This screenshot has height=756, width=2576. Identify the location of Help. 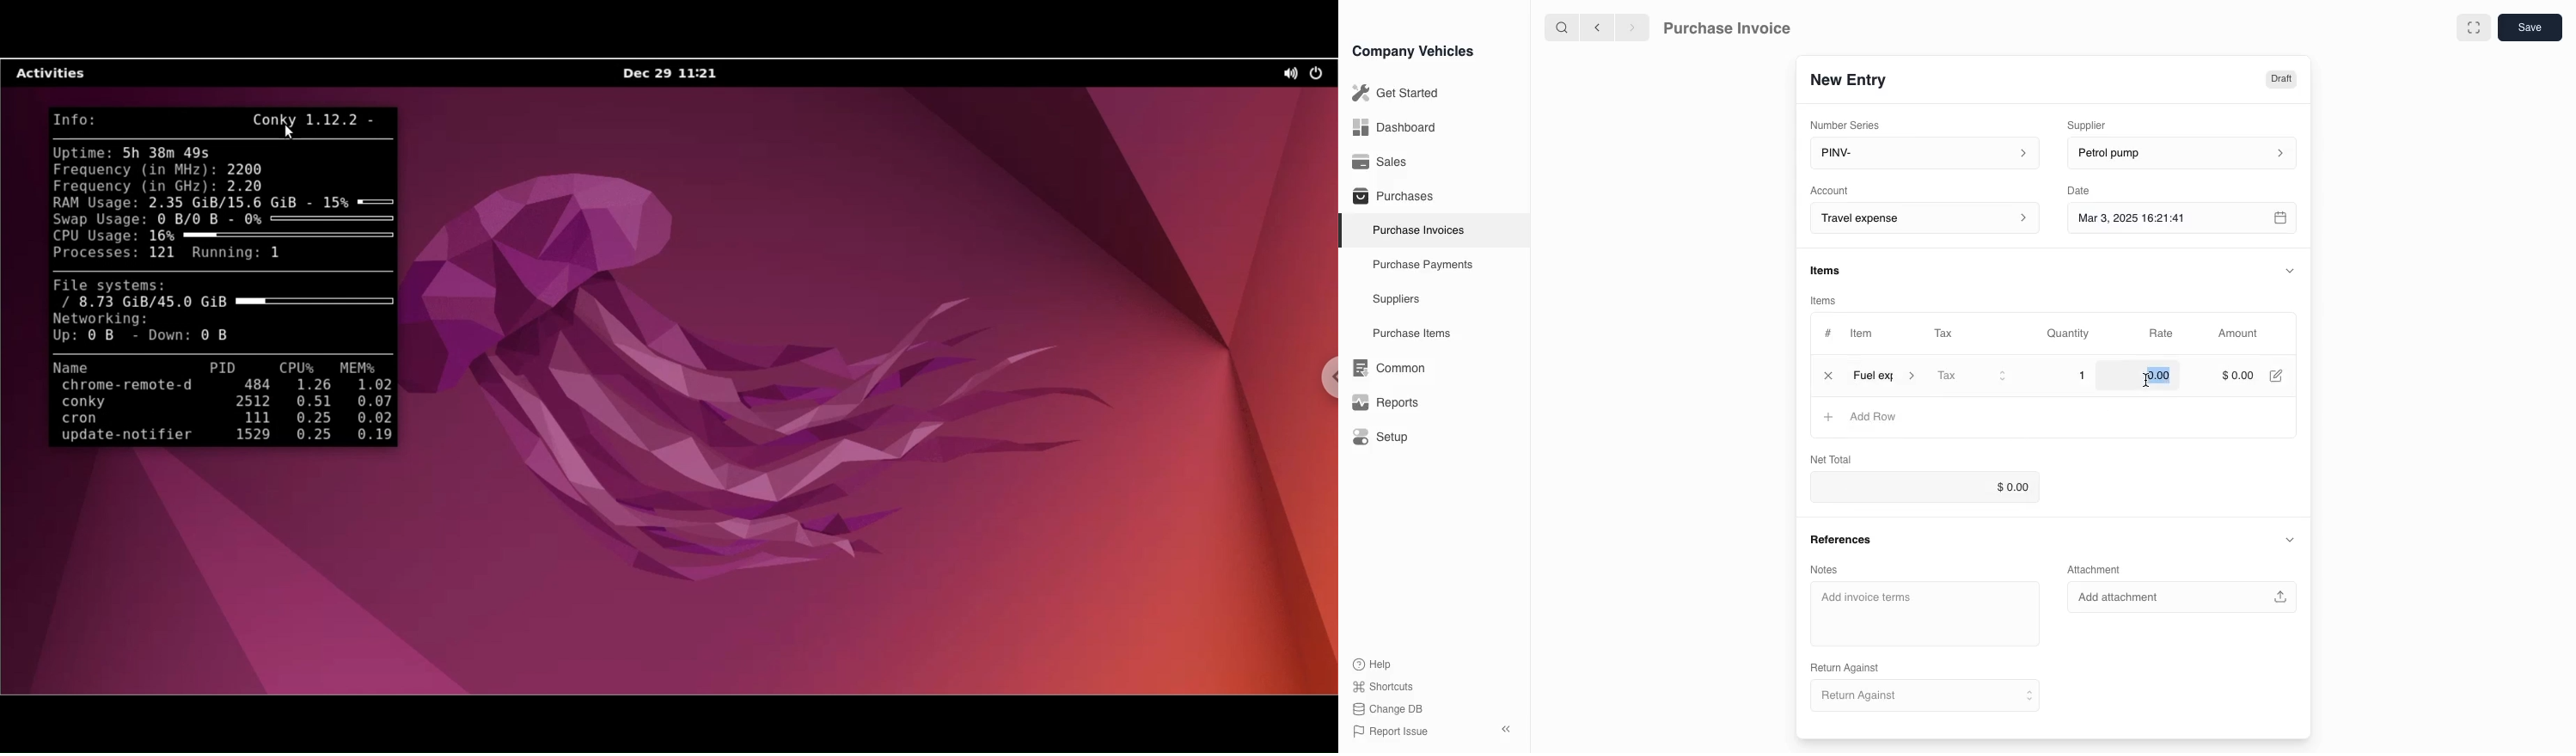
(1376, 664).